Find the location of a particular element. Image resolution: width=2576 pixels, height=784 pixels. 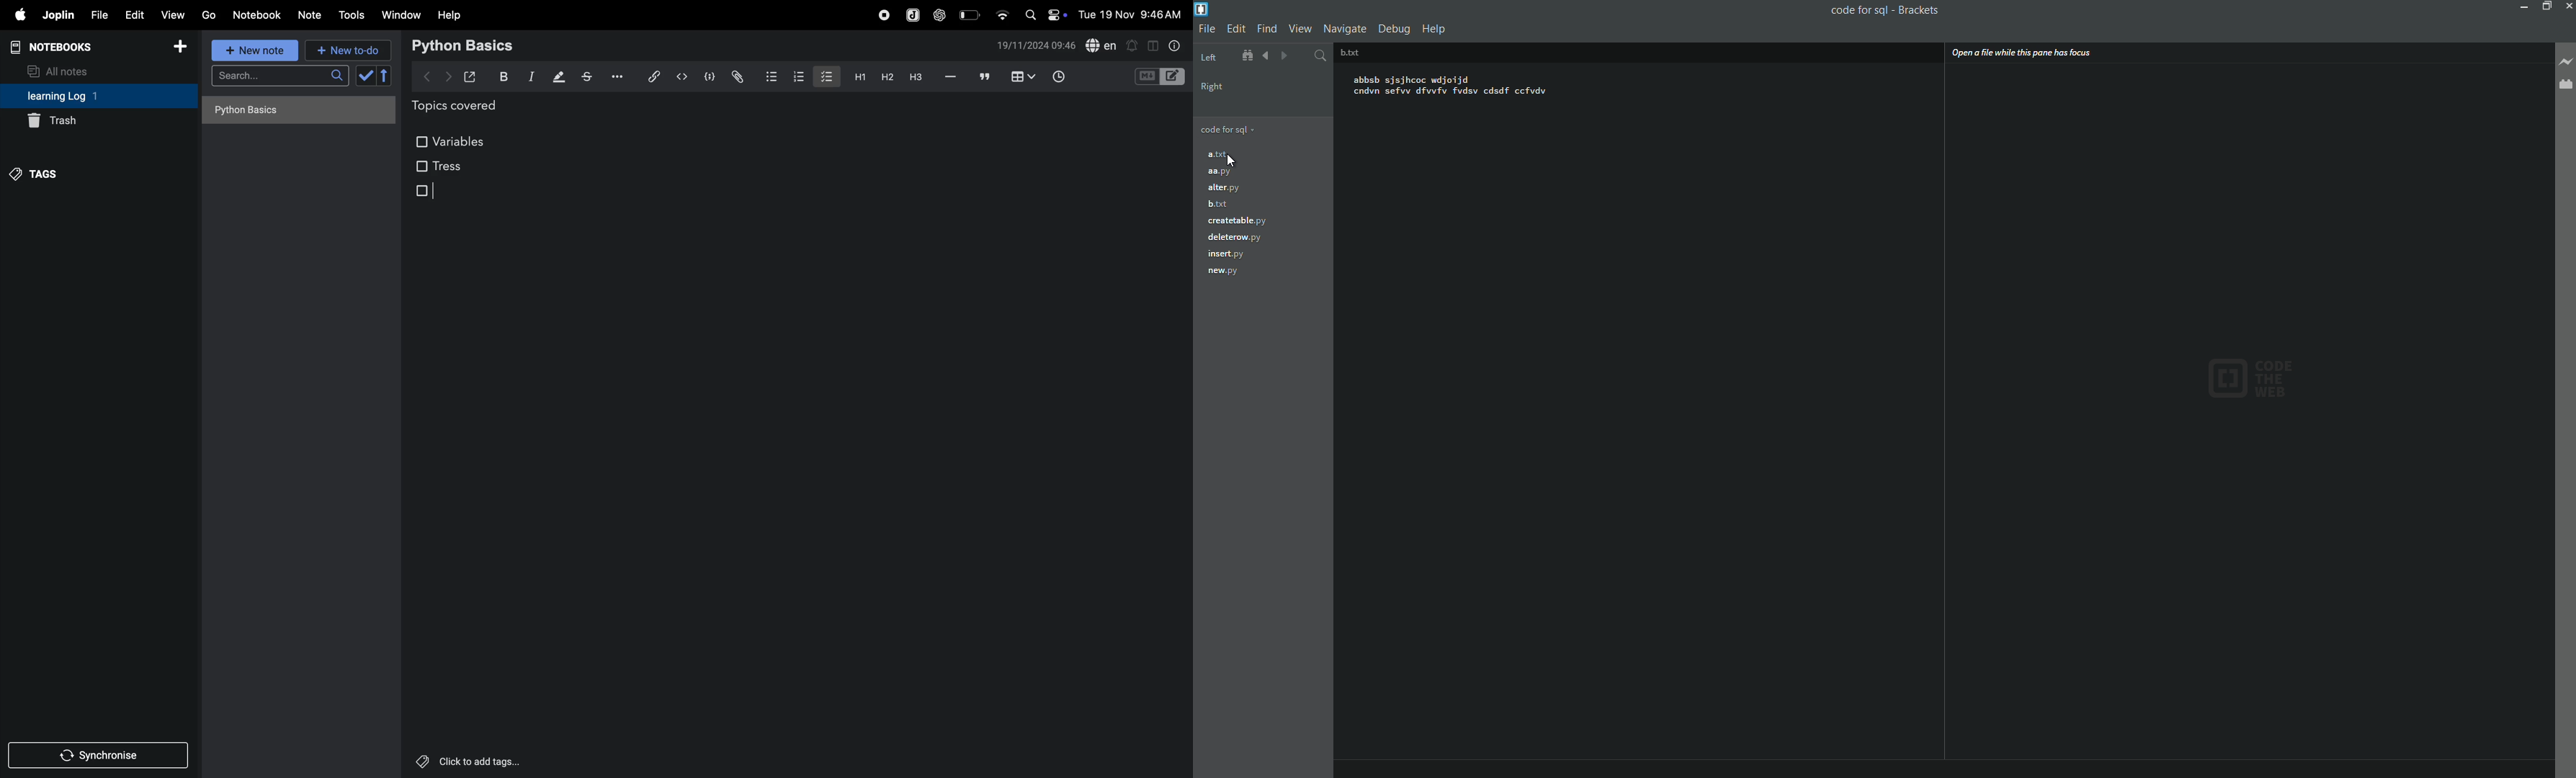

Debug menu is located at coordinates (1397, 29).